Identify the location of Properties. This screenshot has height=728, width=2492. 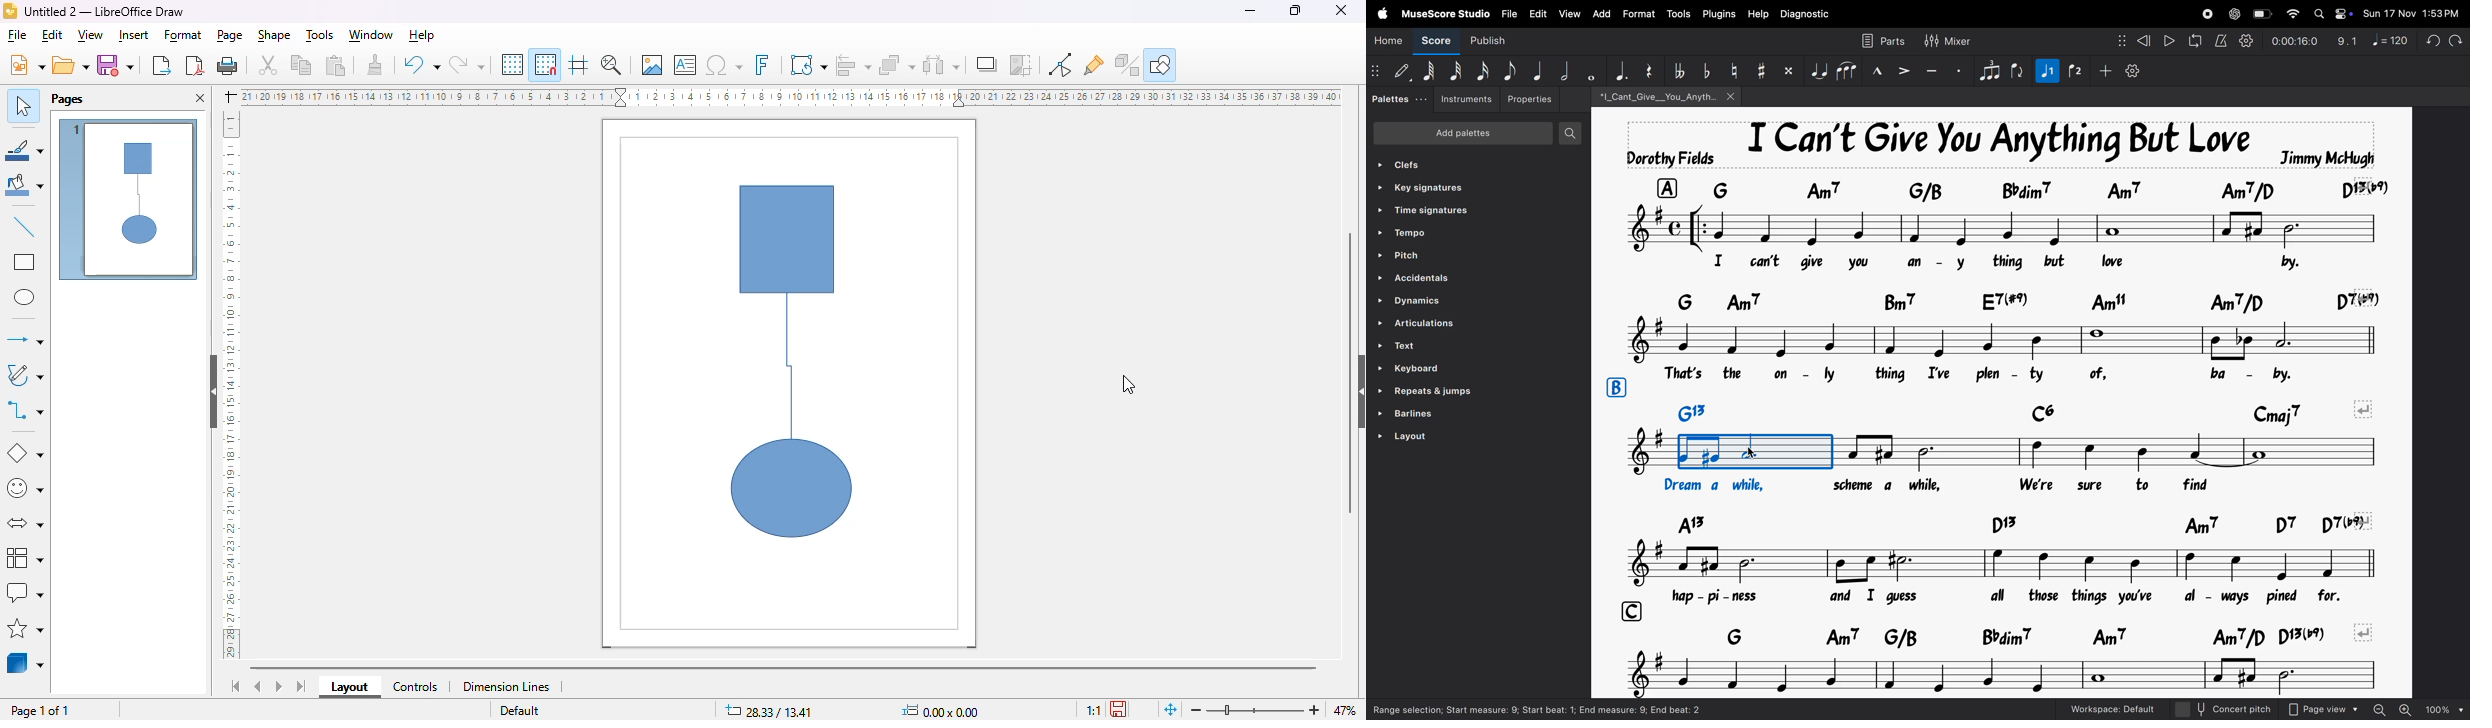
(1531, 99).